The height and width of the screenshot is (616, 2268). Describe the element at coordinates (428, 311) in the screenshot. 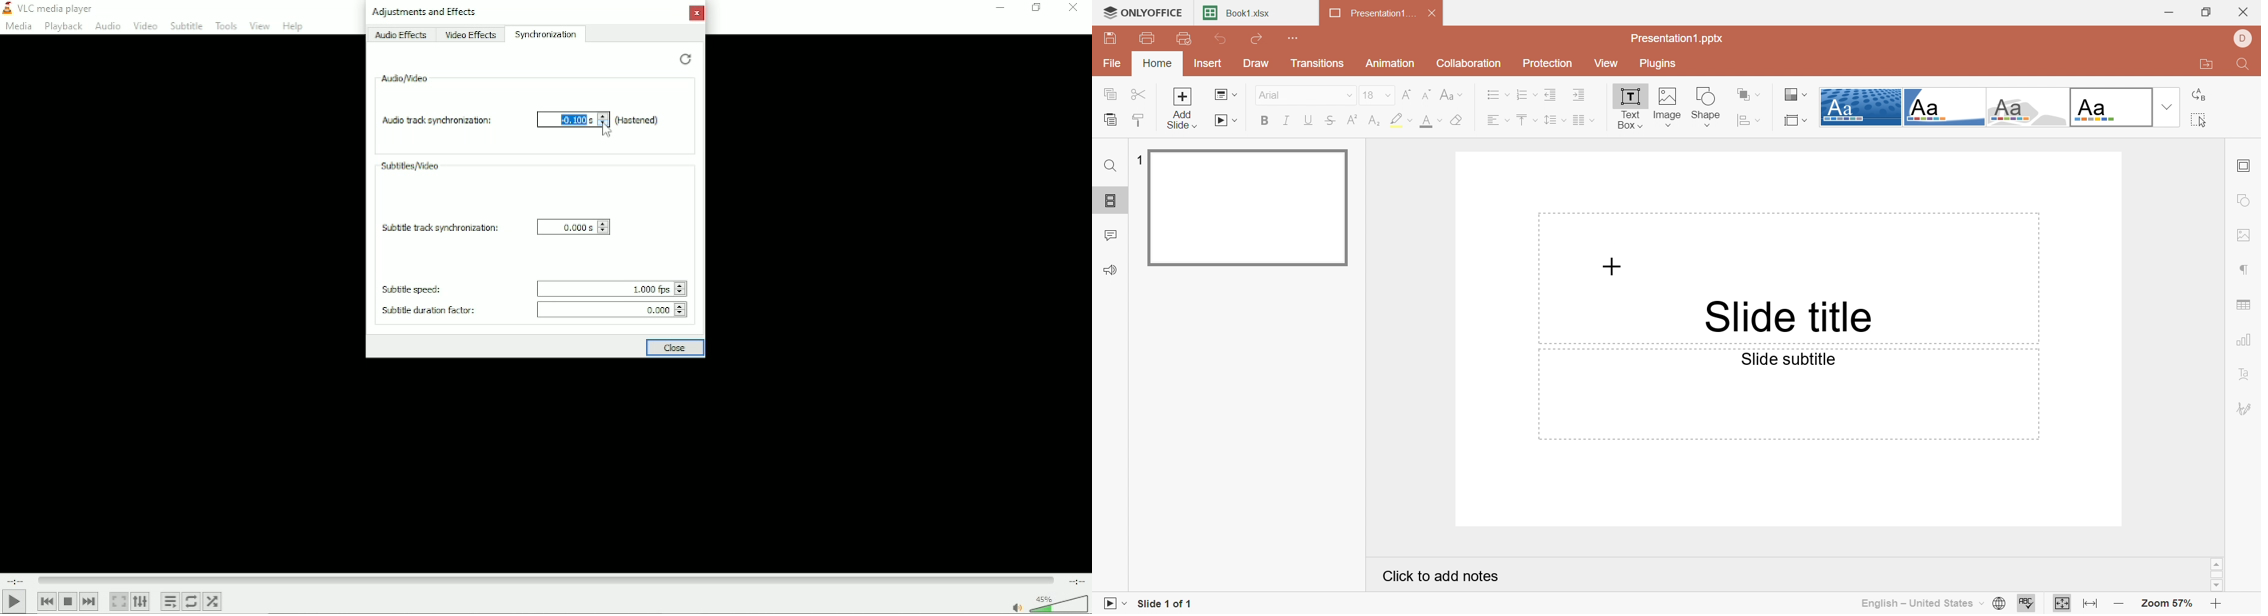

I see `Subtitle duration factor` at that location.